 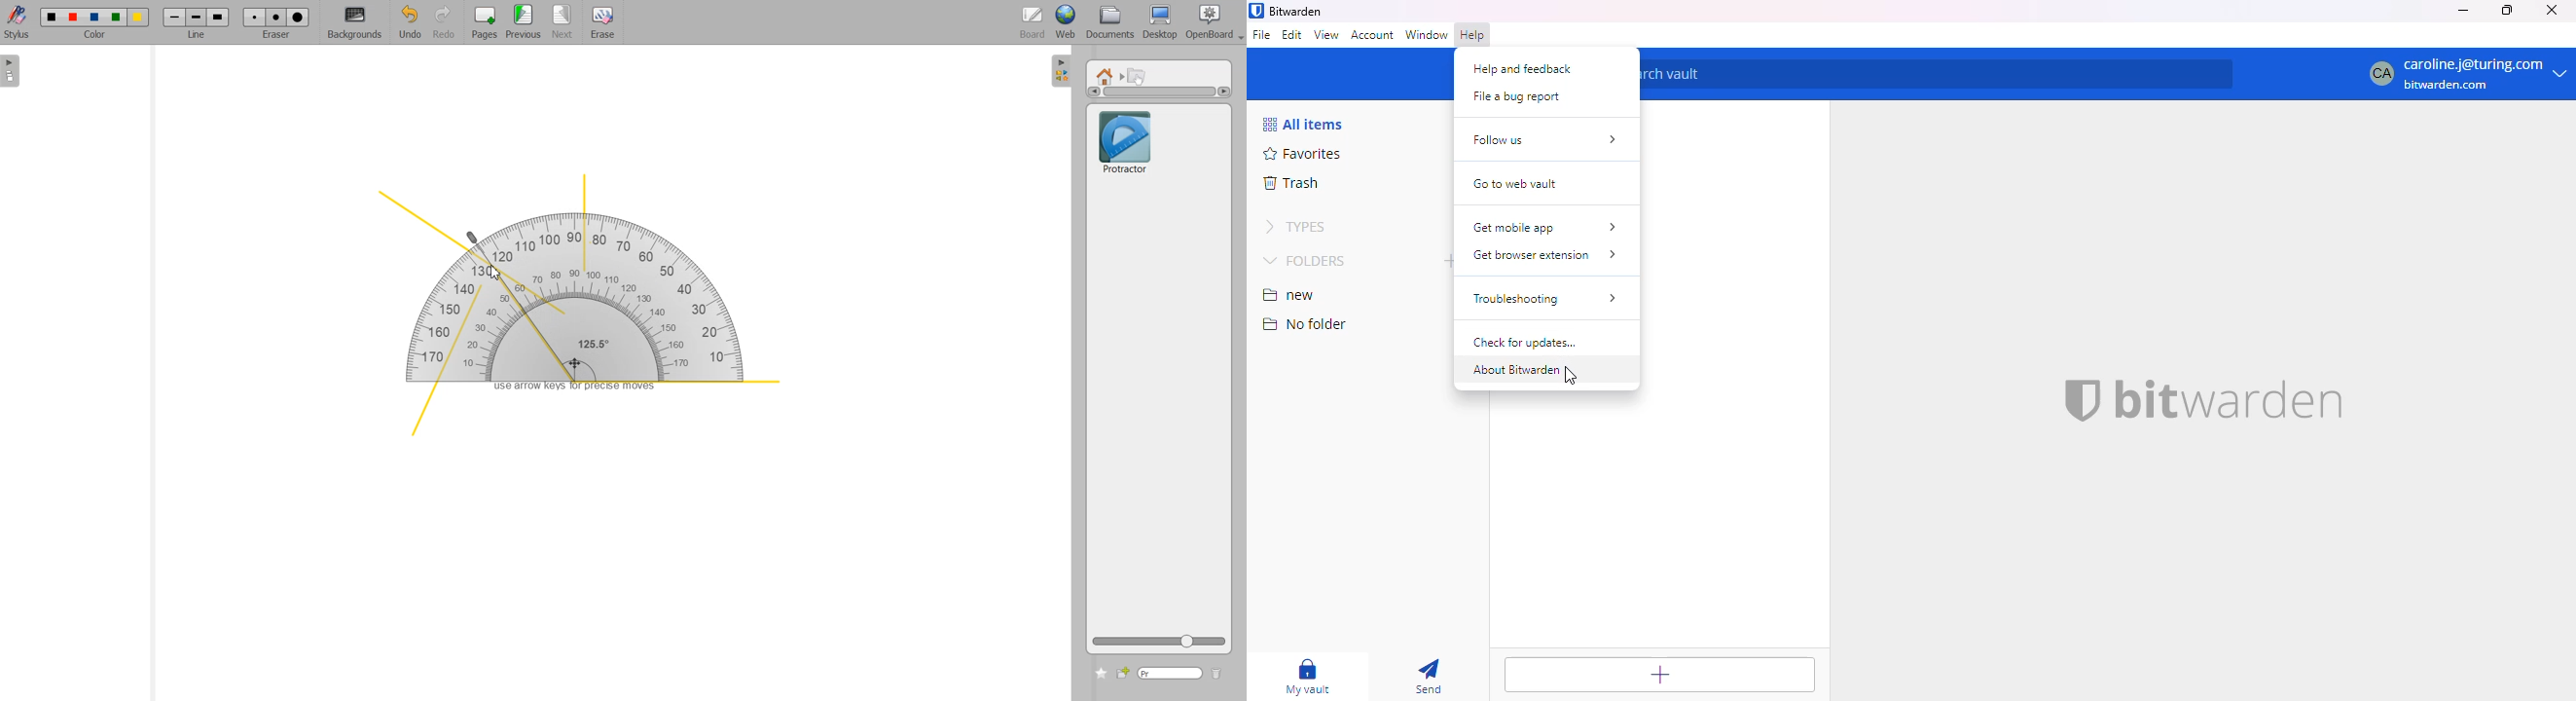 What do you see at coordinates (1542, 141) in the screenshot?
I see `Follow us >` at bounding box center [1542, 141].